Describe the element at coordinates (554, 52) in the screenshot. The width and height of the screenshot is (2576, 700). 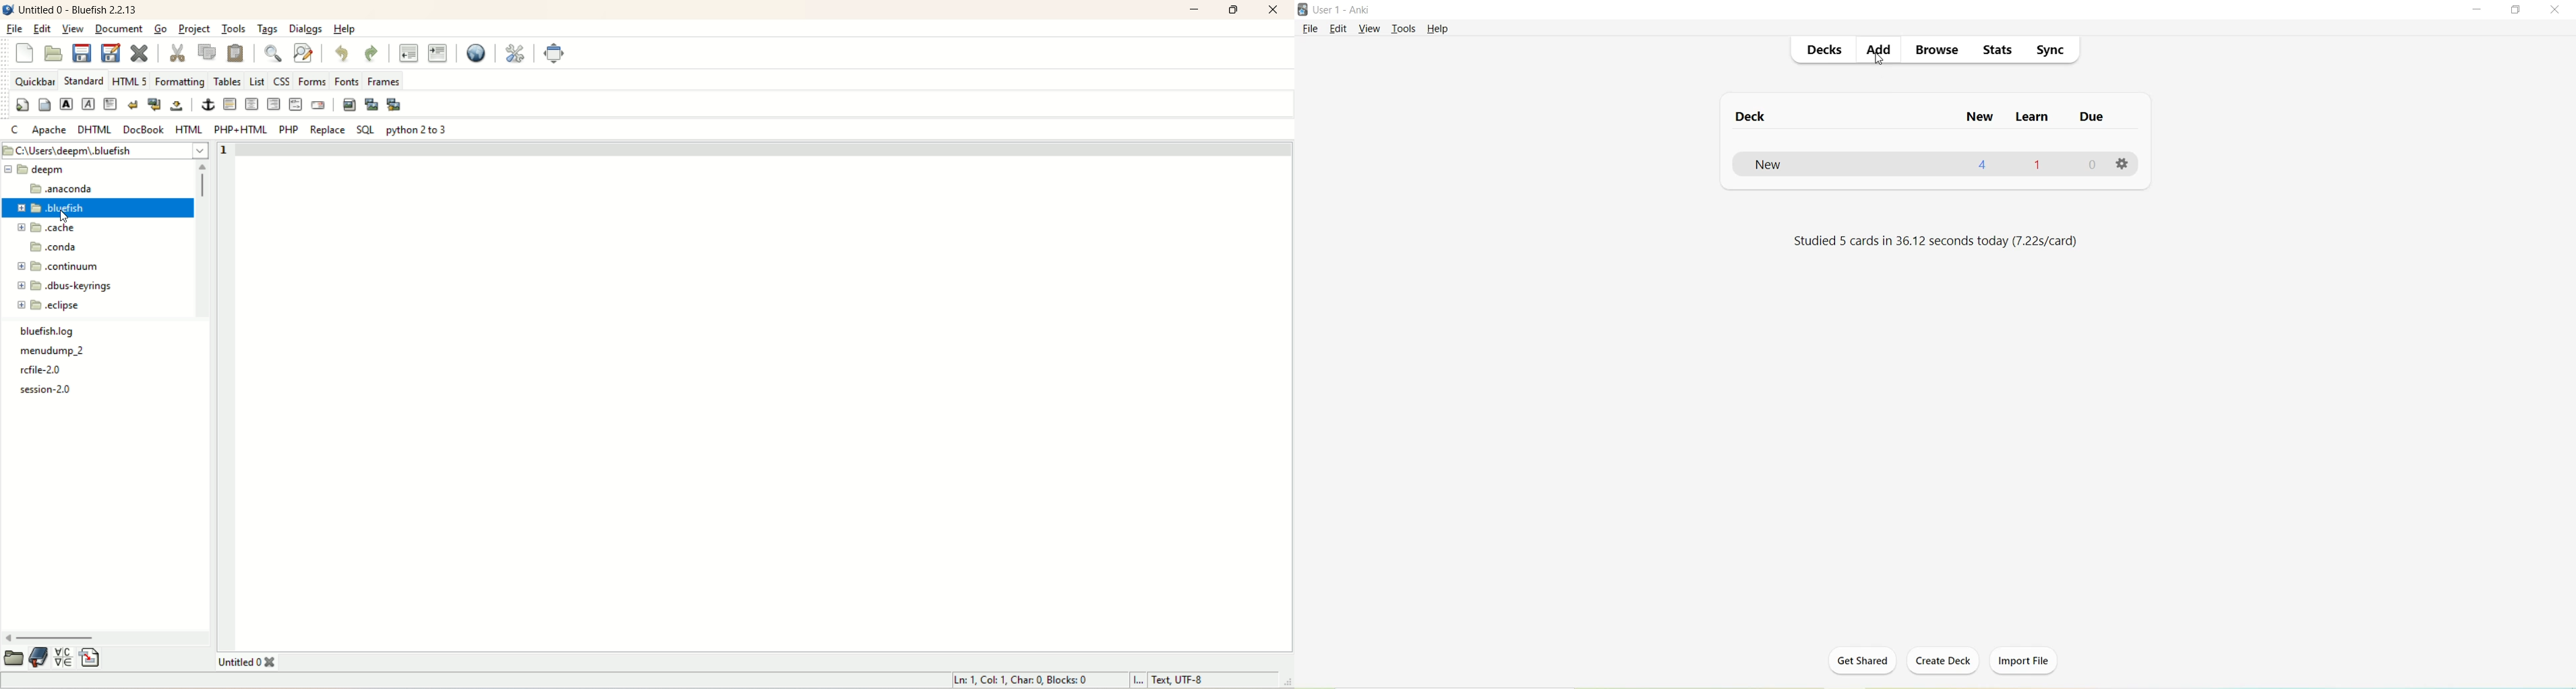
I see `fullscreen` at that location.